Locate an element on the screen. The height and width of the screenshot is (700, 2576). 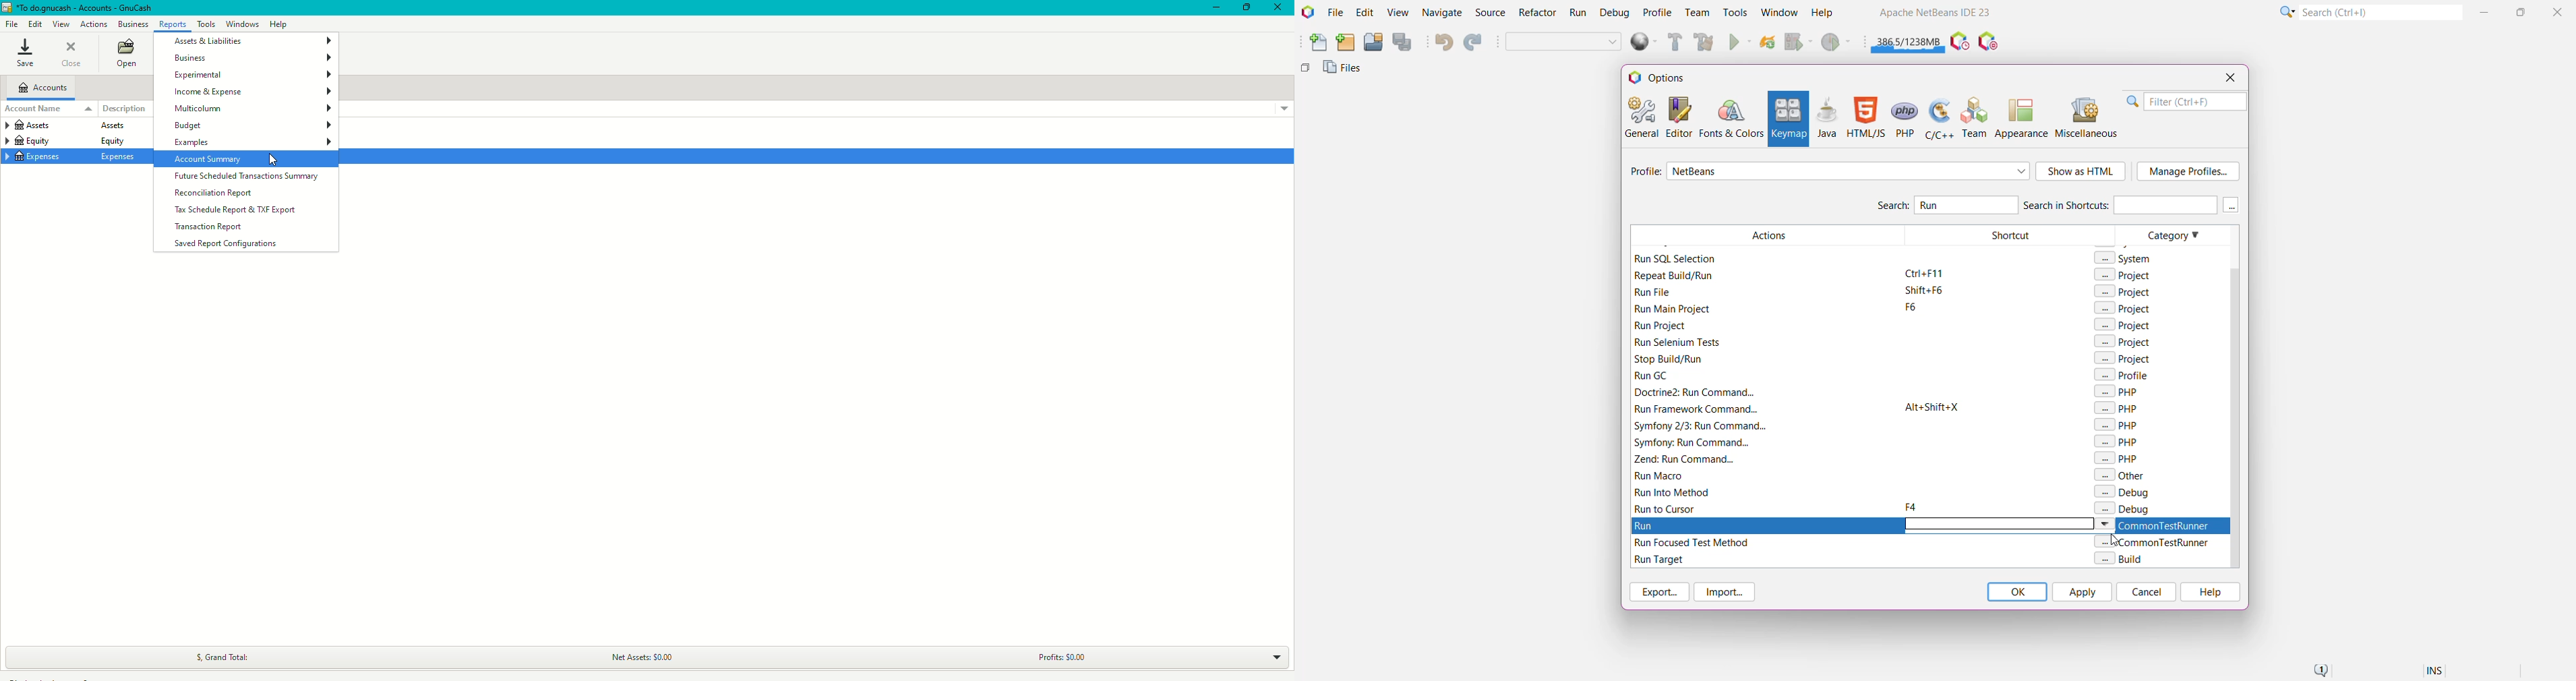
Debug  is located at coordinates (1613, 13).